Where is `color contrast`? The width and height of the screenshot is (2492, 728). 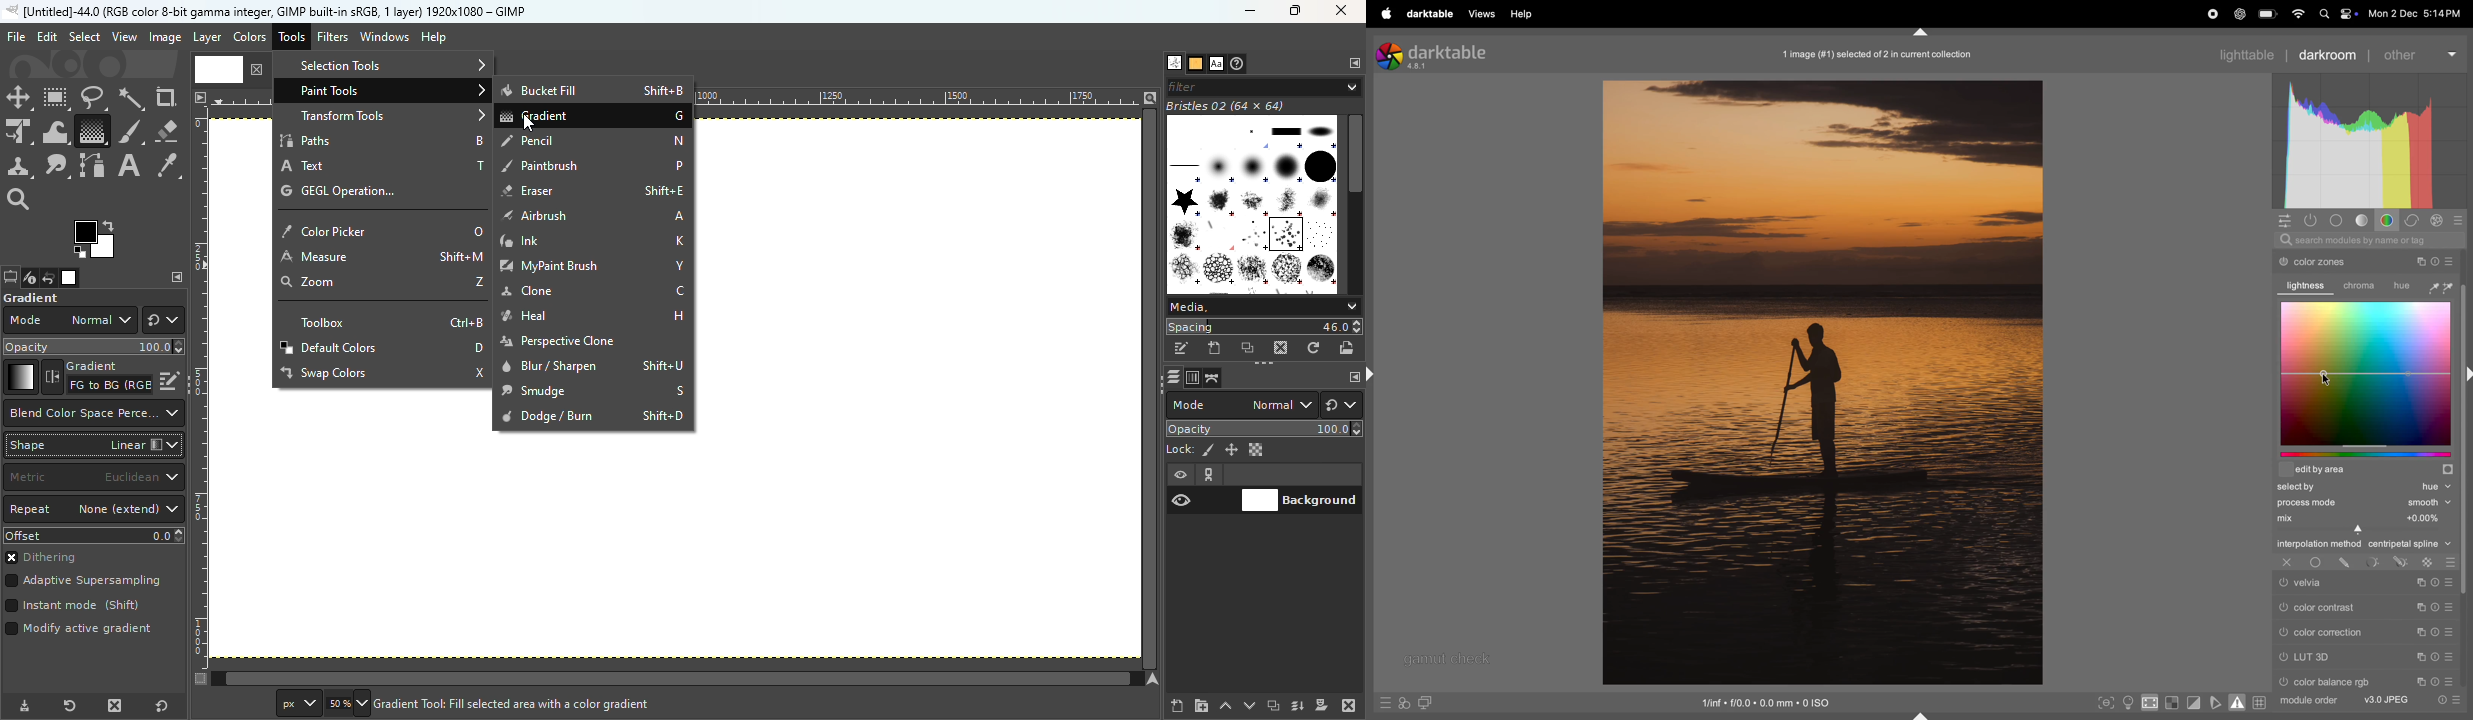
color contrast is located at coordinates (2336, 606).